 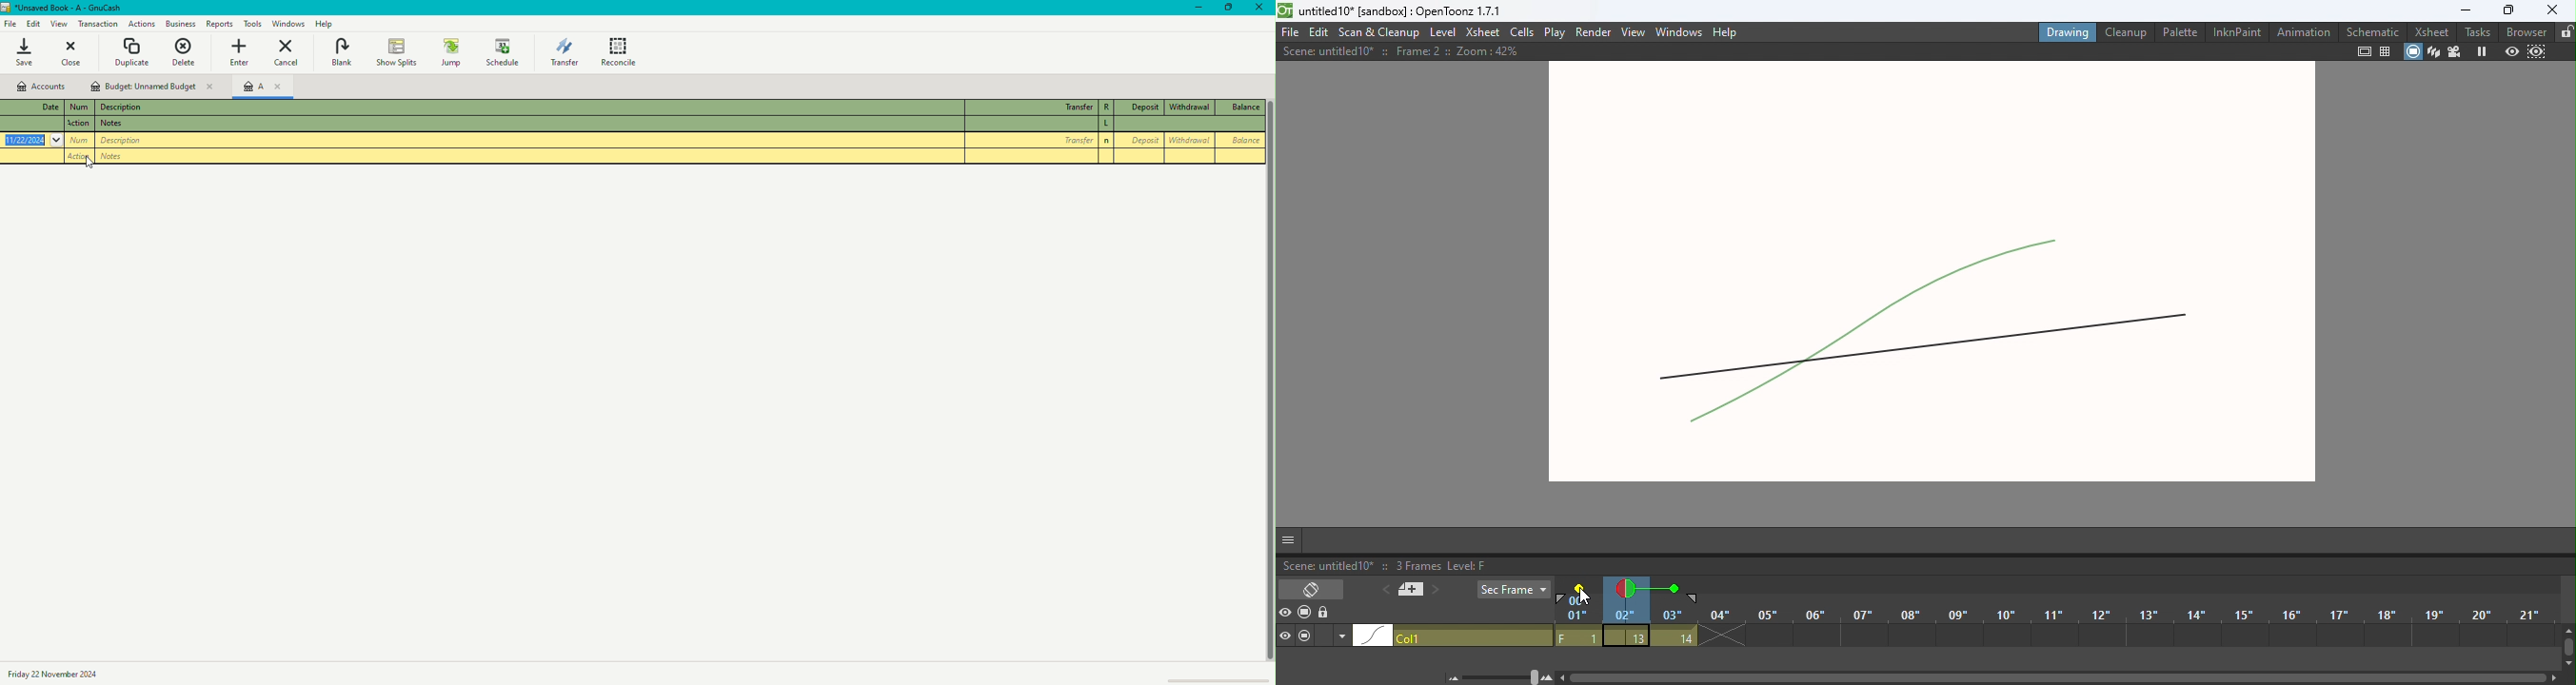 What do you see at coordinates (1139, 108) in the screenshot?
I see `Deposit` at bounding box center [1139, 108].